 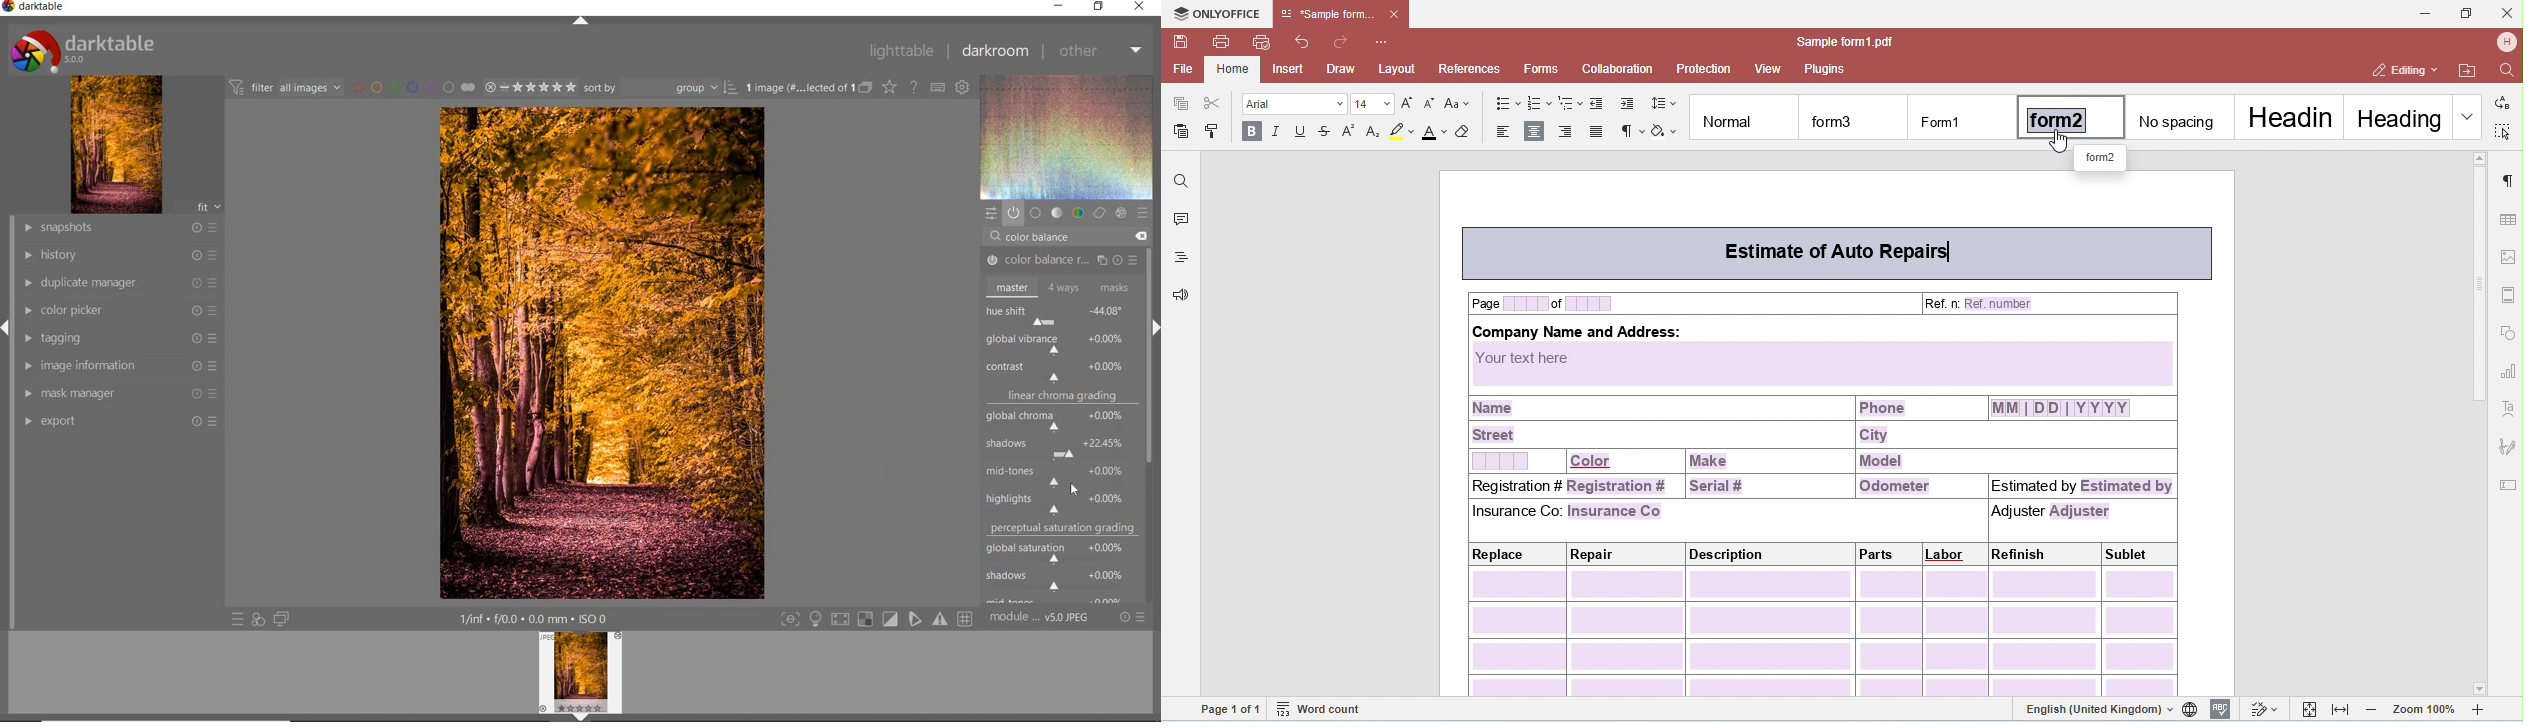 What do you see at coordinates (118, 365) in the screenshot?
I see `image information` at bounding box center [118, 365].